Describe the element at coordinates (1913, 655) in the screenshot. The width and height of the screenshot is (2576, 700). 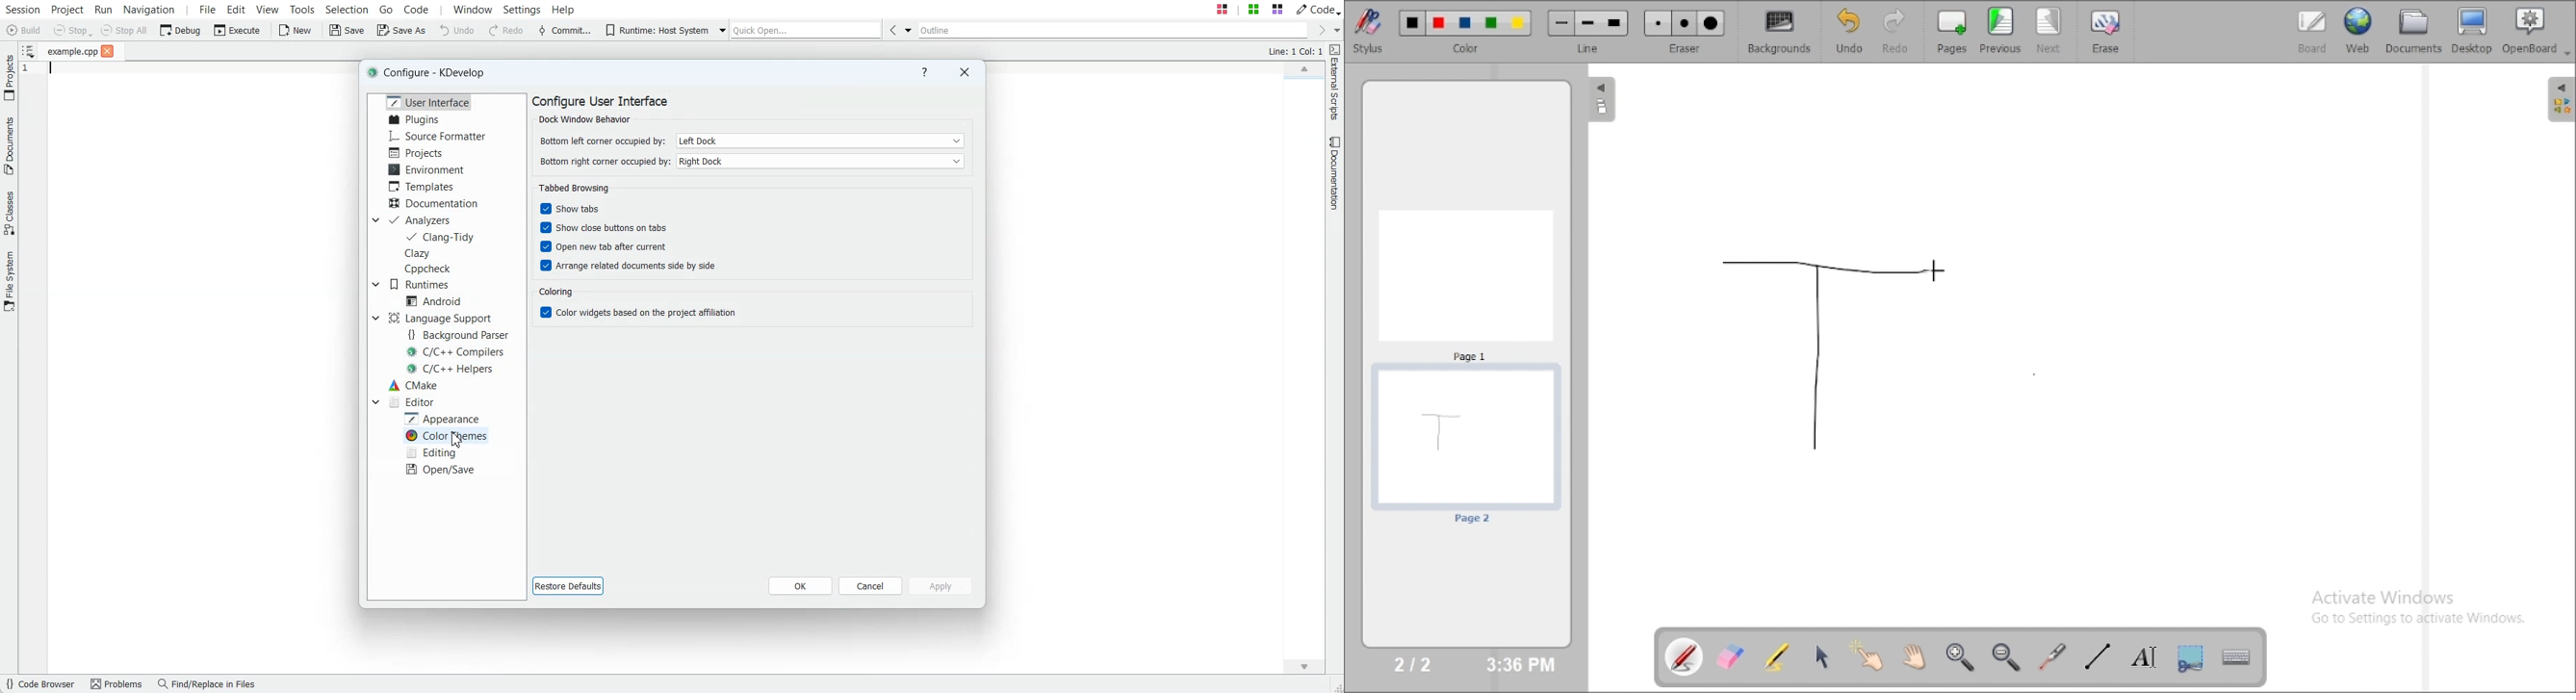
I see `scroll page` at that location.